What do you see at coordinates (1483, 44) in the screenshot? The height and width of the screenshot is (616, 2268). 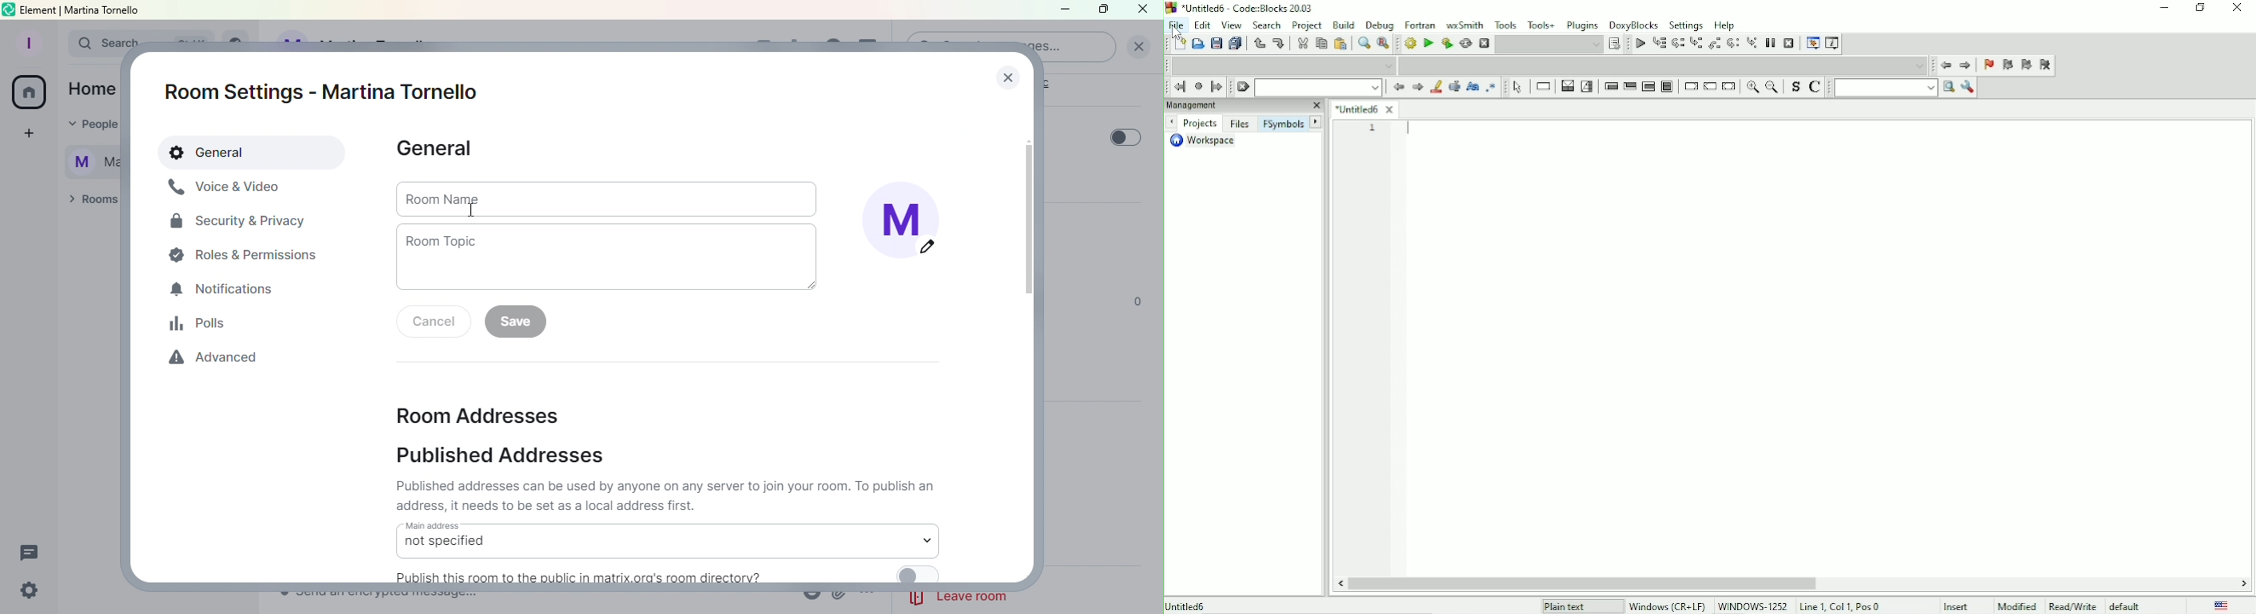 I see `Abort` at bounding box center [1483, 44].